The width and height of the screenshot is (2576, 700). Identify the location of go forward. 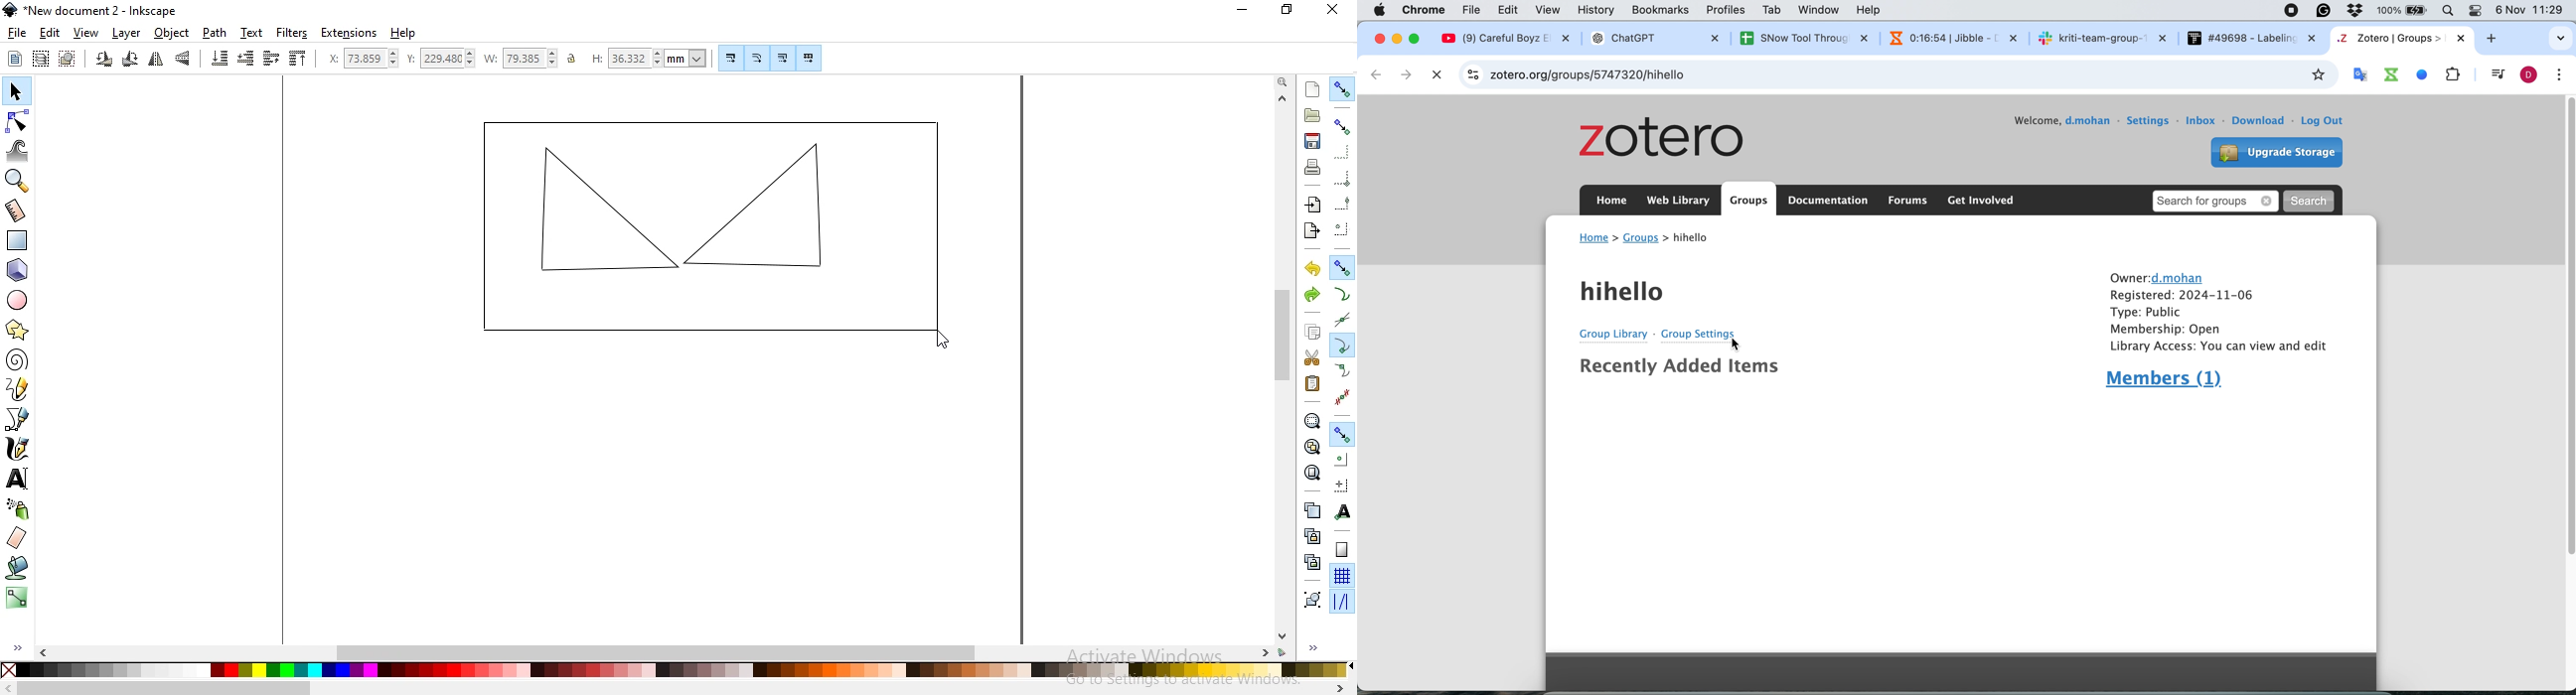
(1408, 75).